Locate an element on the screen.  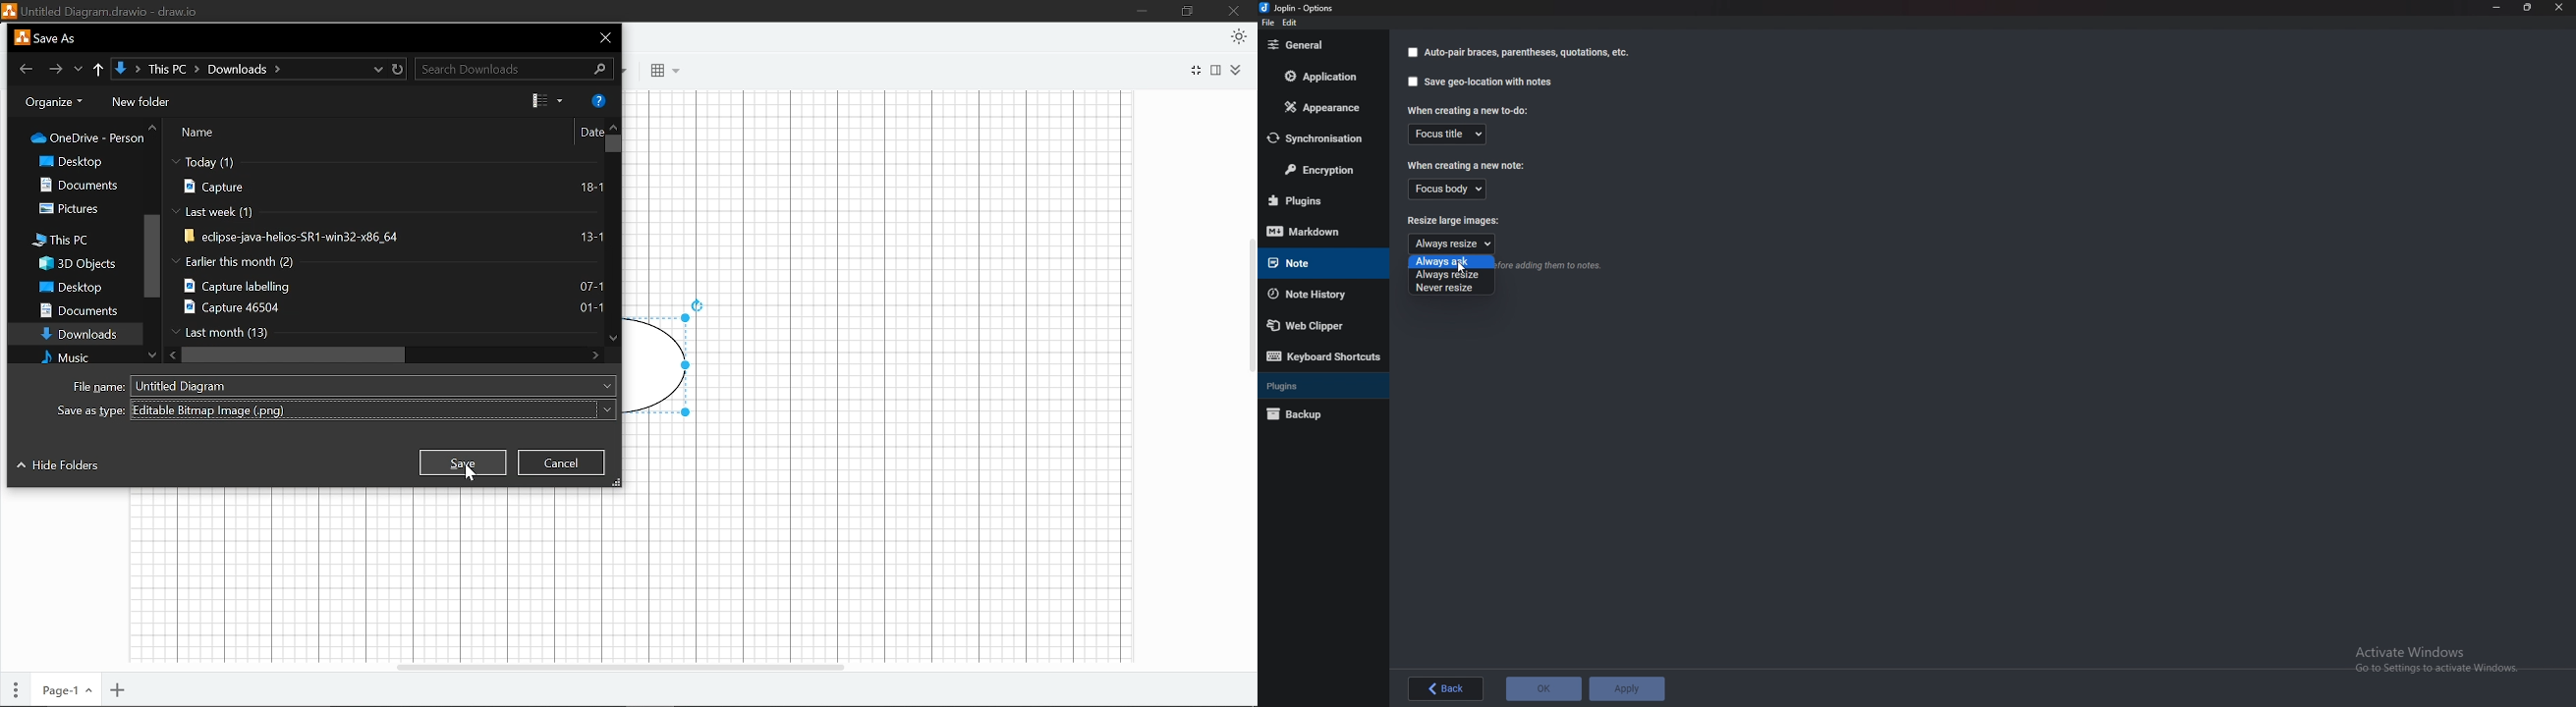
Appearance is located at coordinates (1323, 106).